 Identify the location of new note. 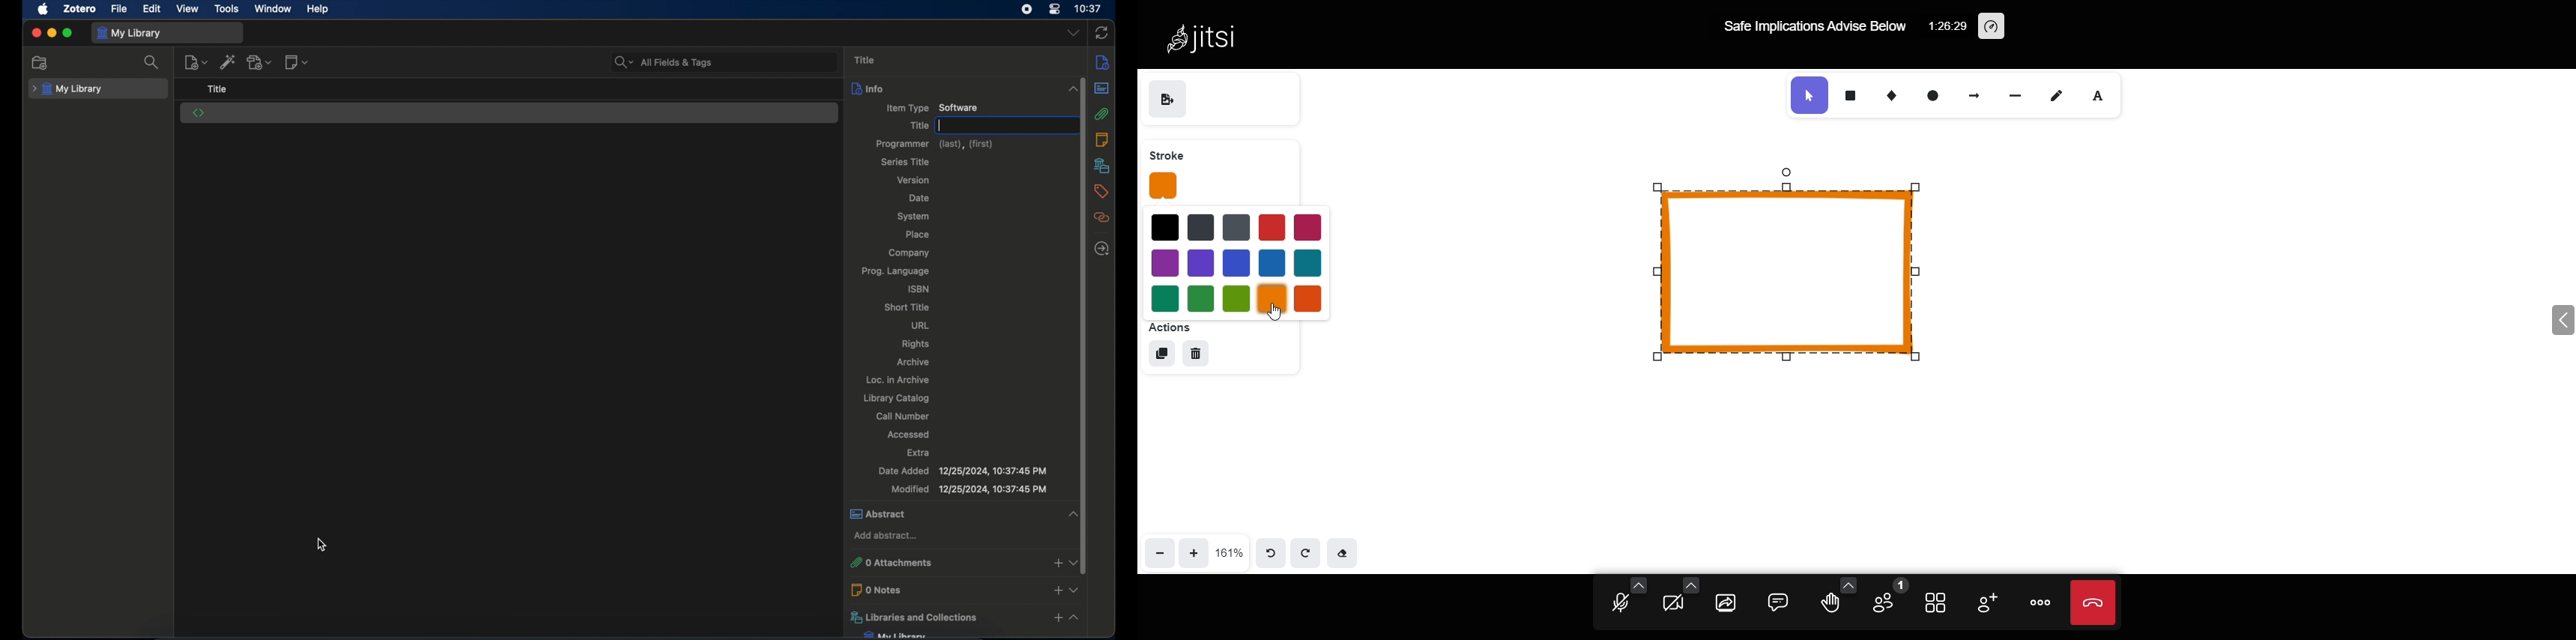
(297, 62).